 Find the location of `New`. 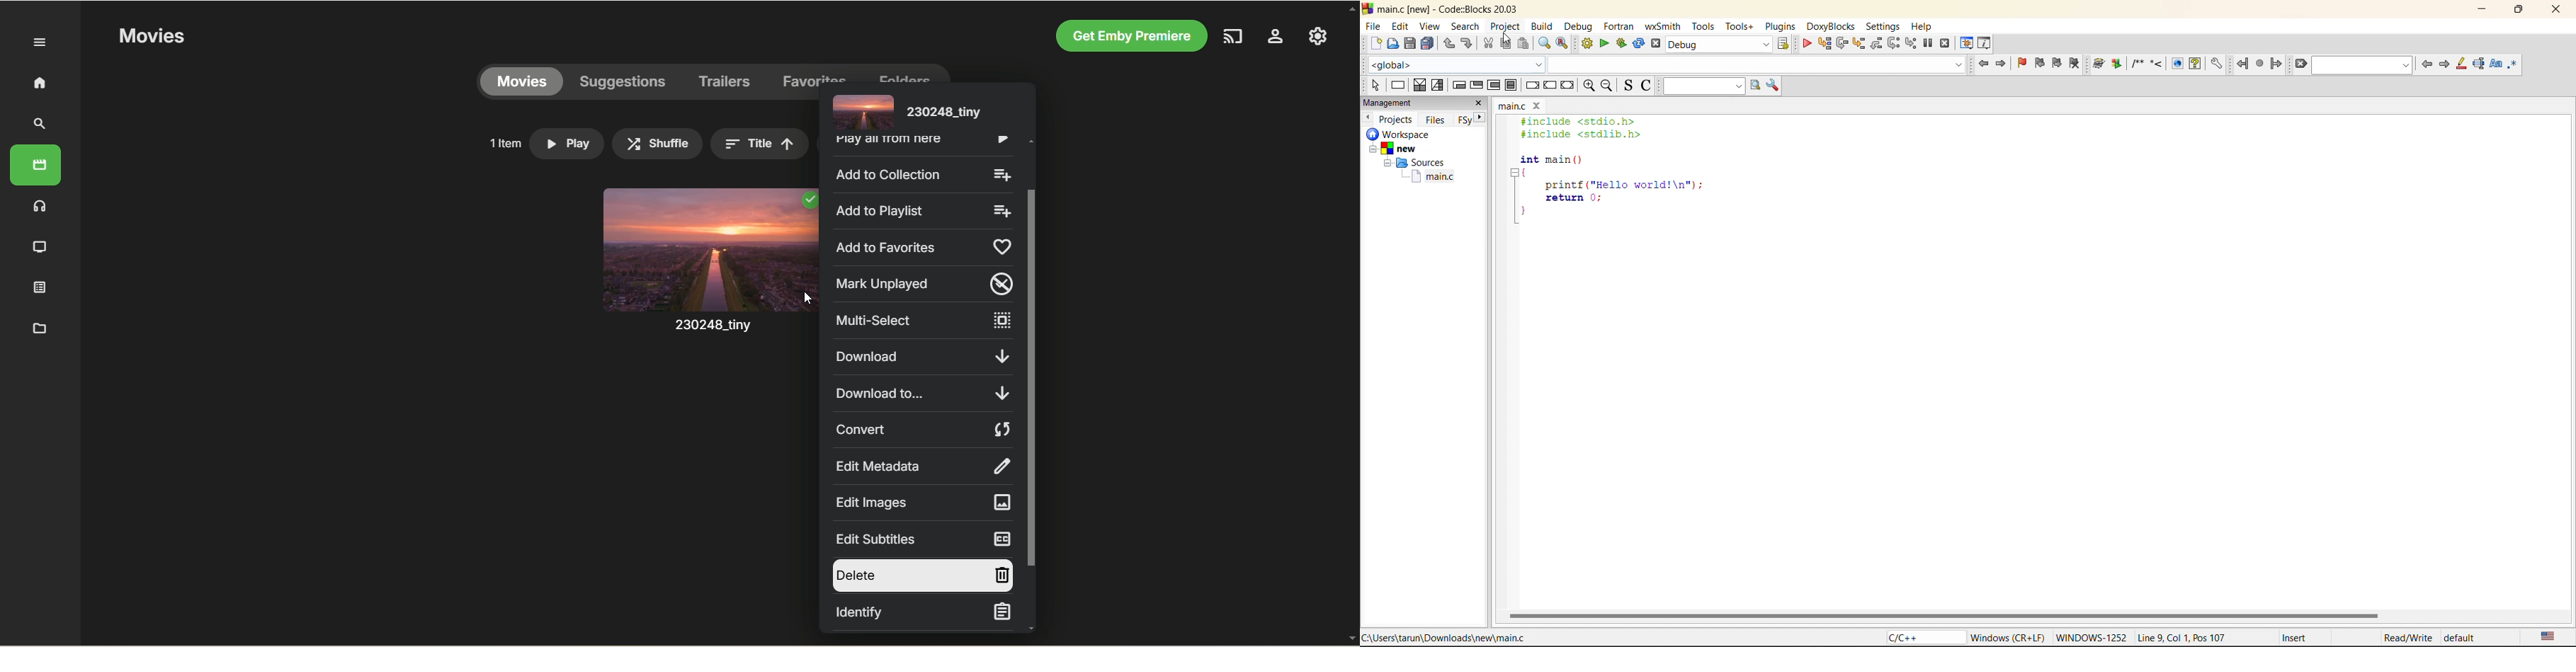

New is located at coordinates (1401, 149).